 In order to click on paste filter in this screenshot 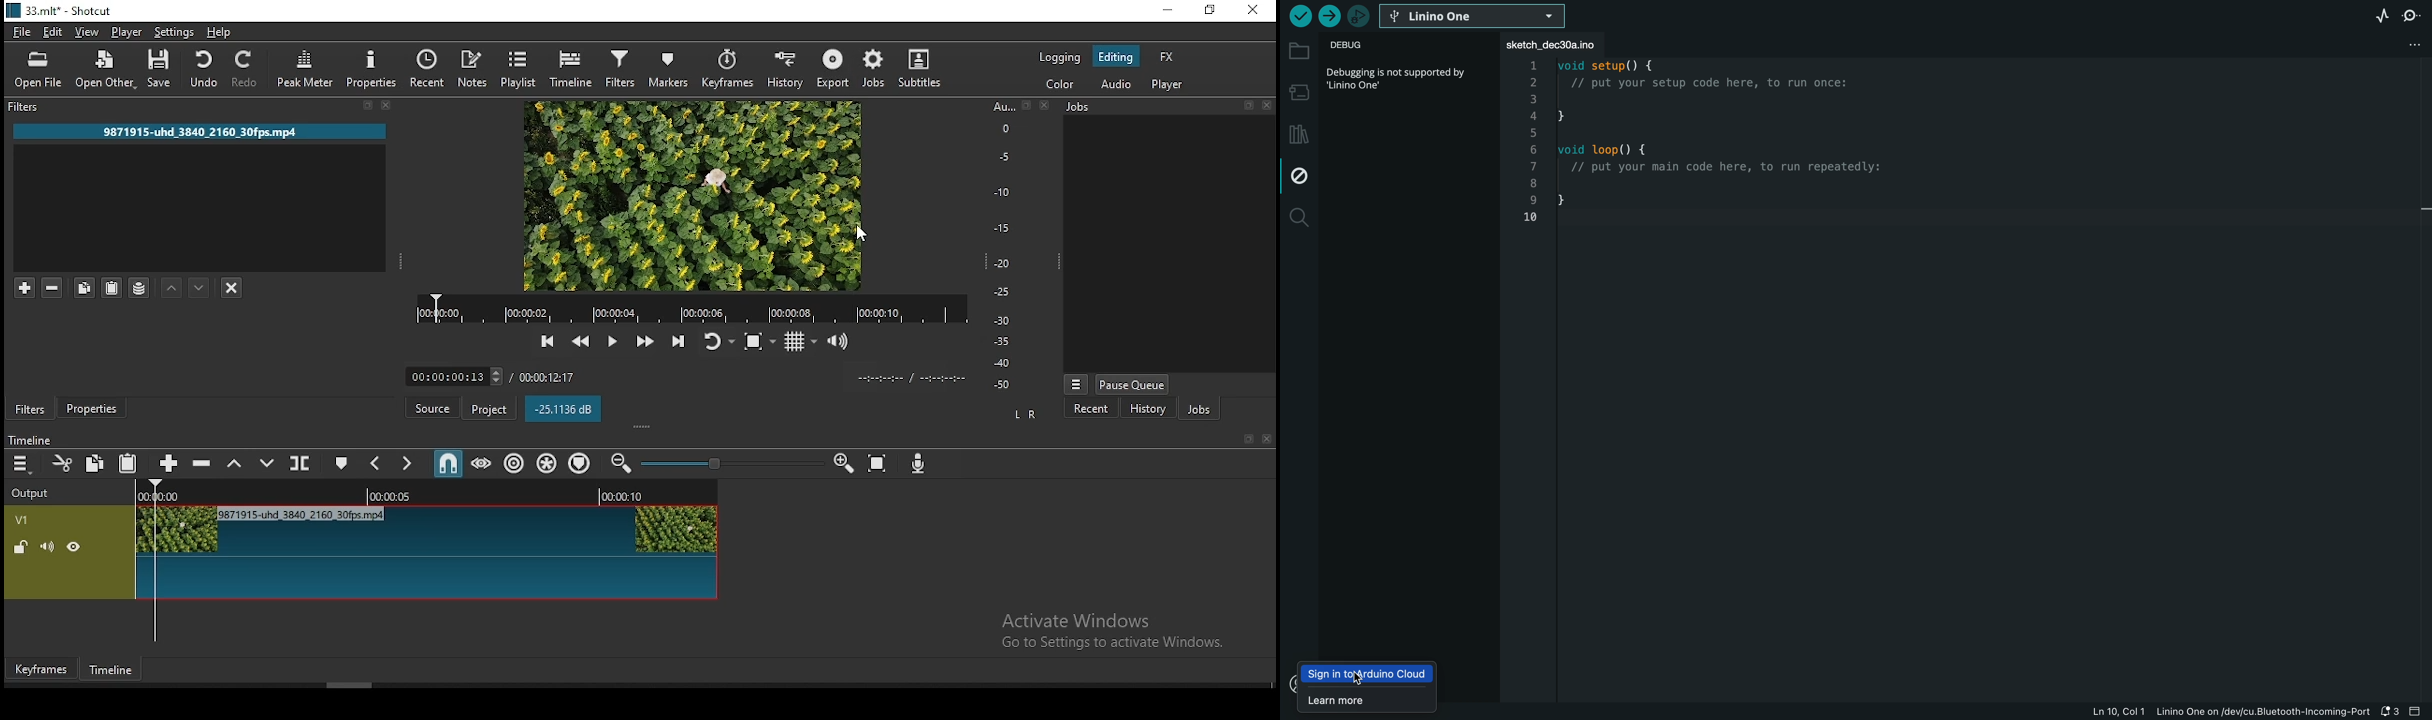, I will do `click(111, 287)`.